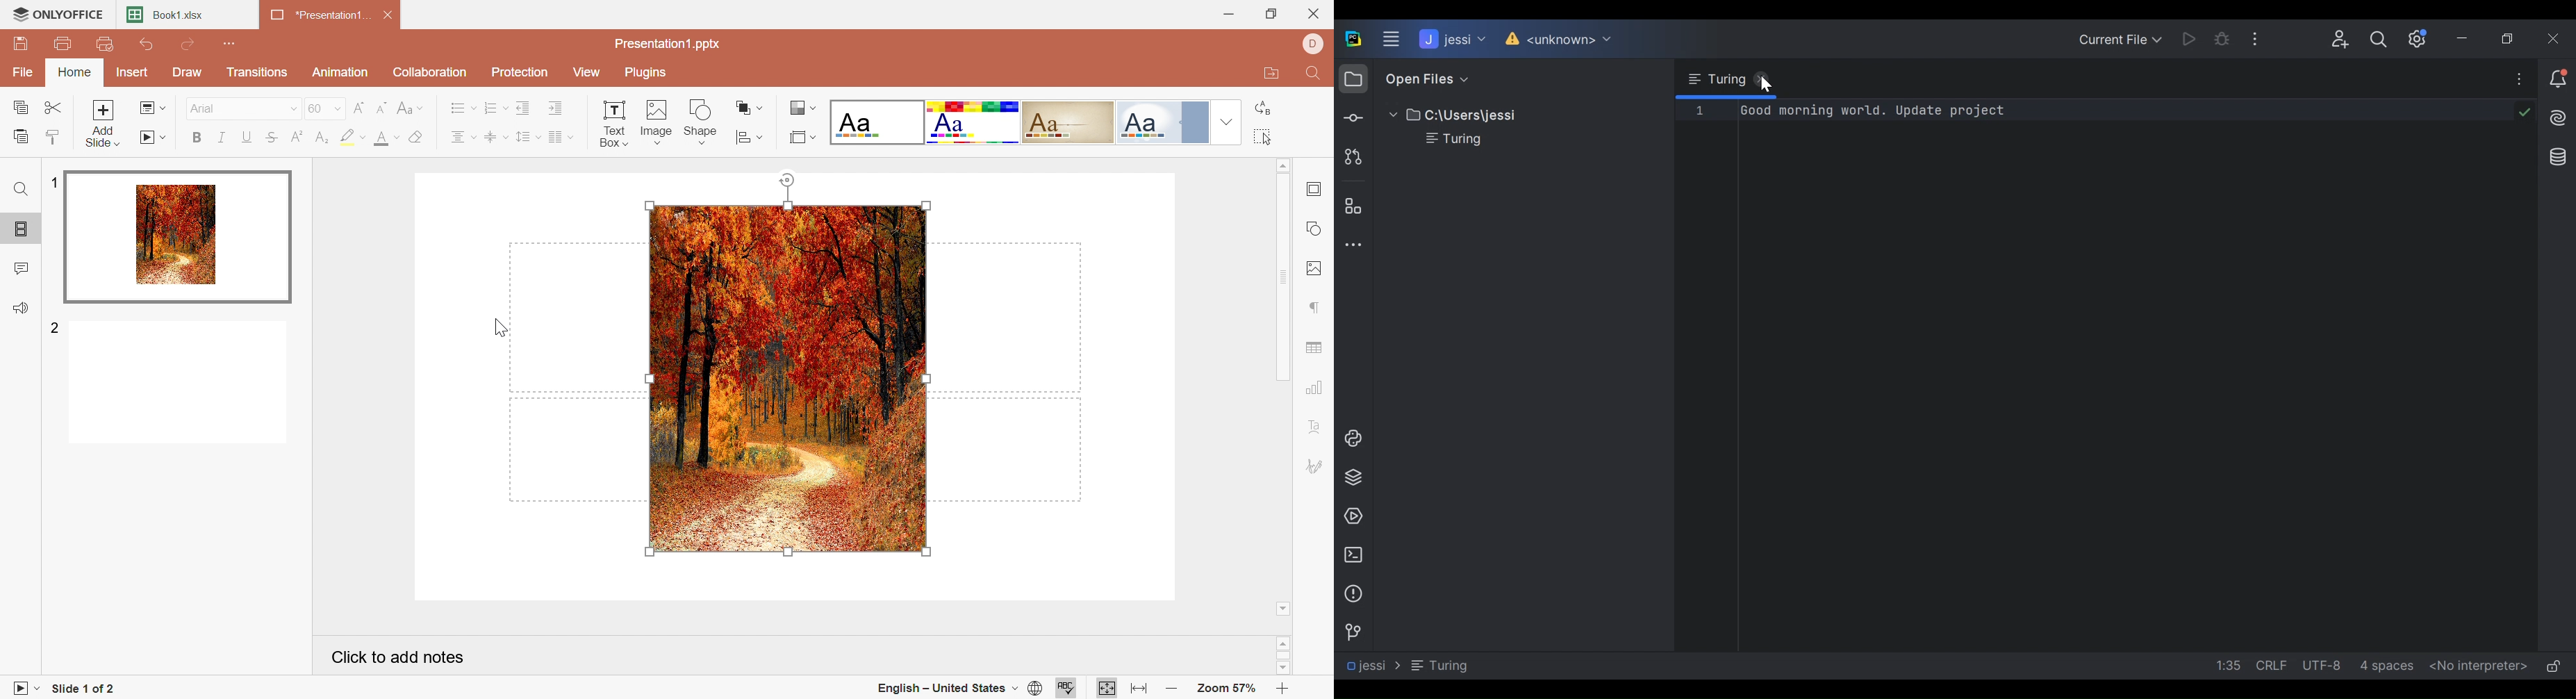 Image resolution: width=2576 pixels, height=700 pixels. I want to click on Print Preview, so click(104, 44).